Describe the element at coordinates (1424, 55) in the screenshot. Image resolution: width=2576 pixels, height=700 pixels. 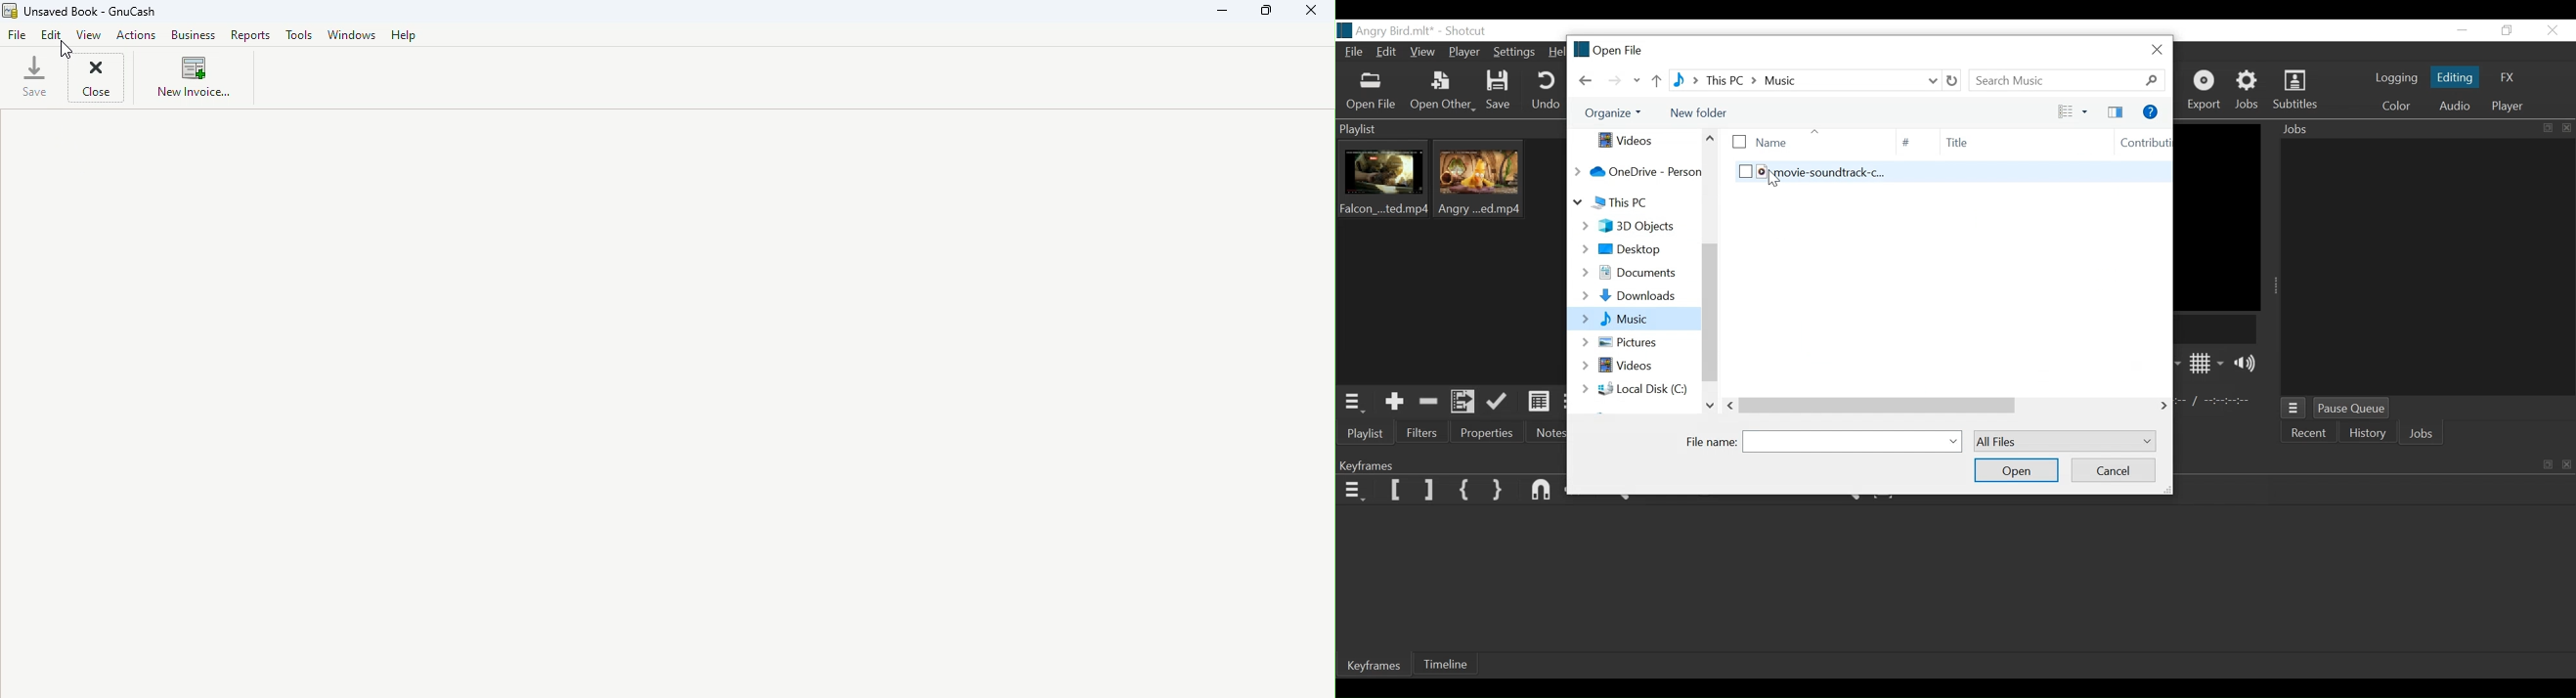
I see `View` at that location.